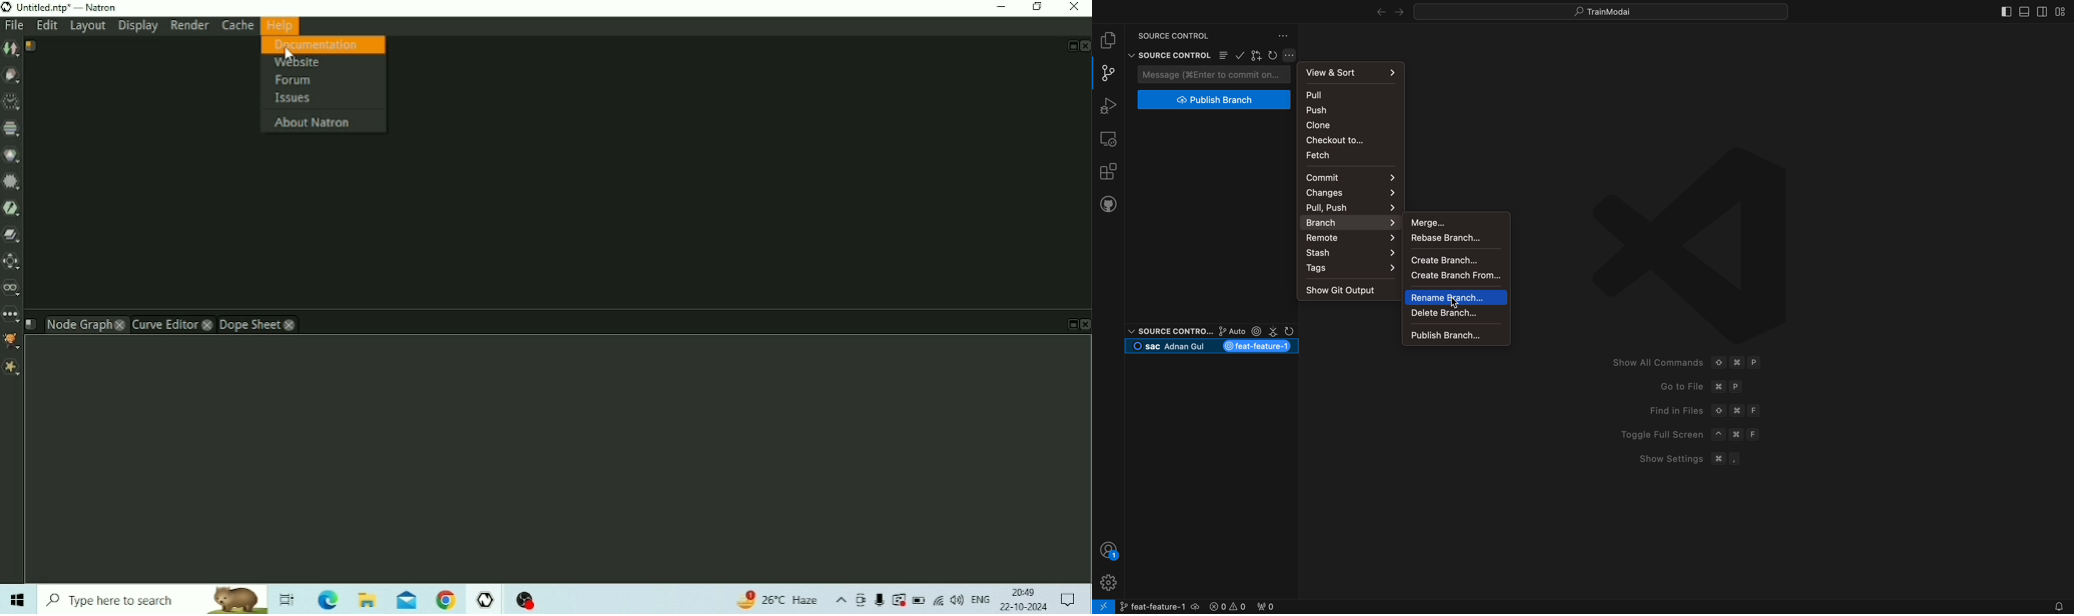 The height and width of the screenshot is (616, 2100). What do you see at coordinates (1110, 73) in the screenshot?
I see `git` at bounding box center [1110, 73].